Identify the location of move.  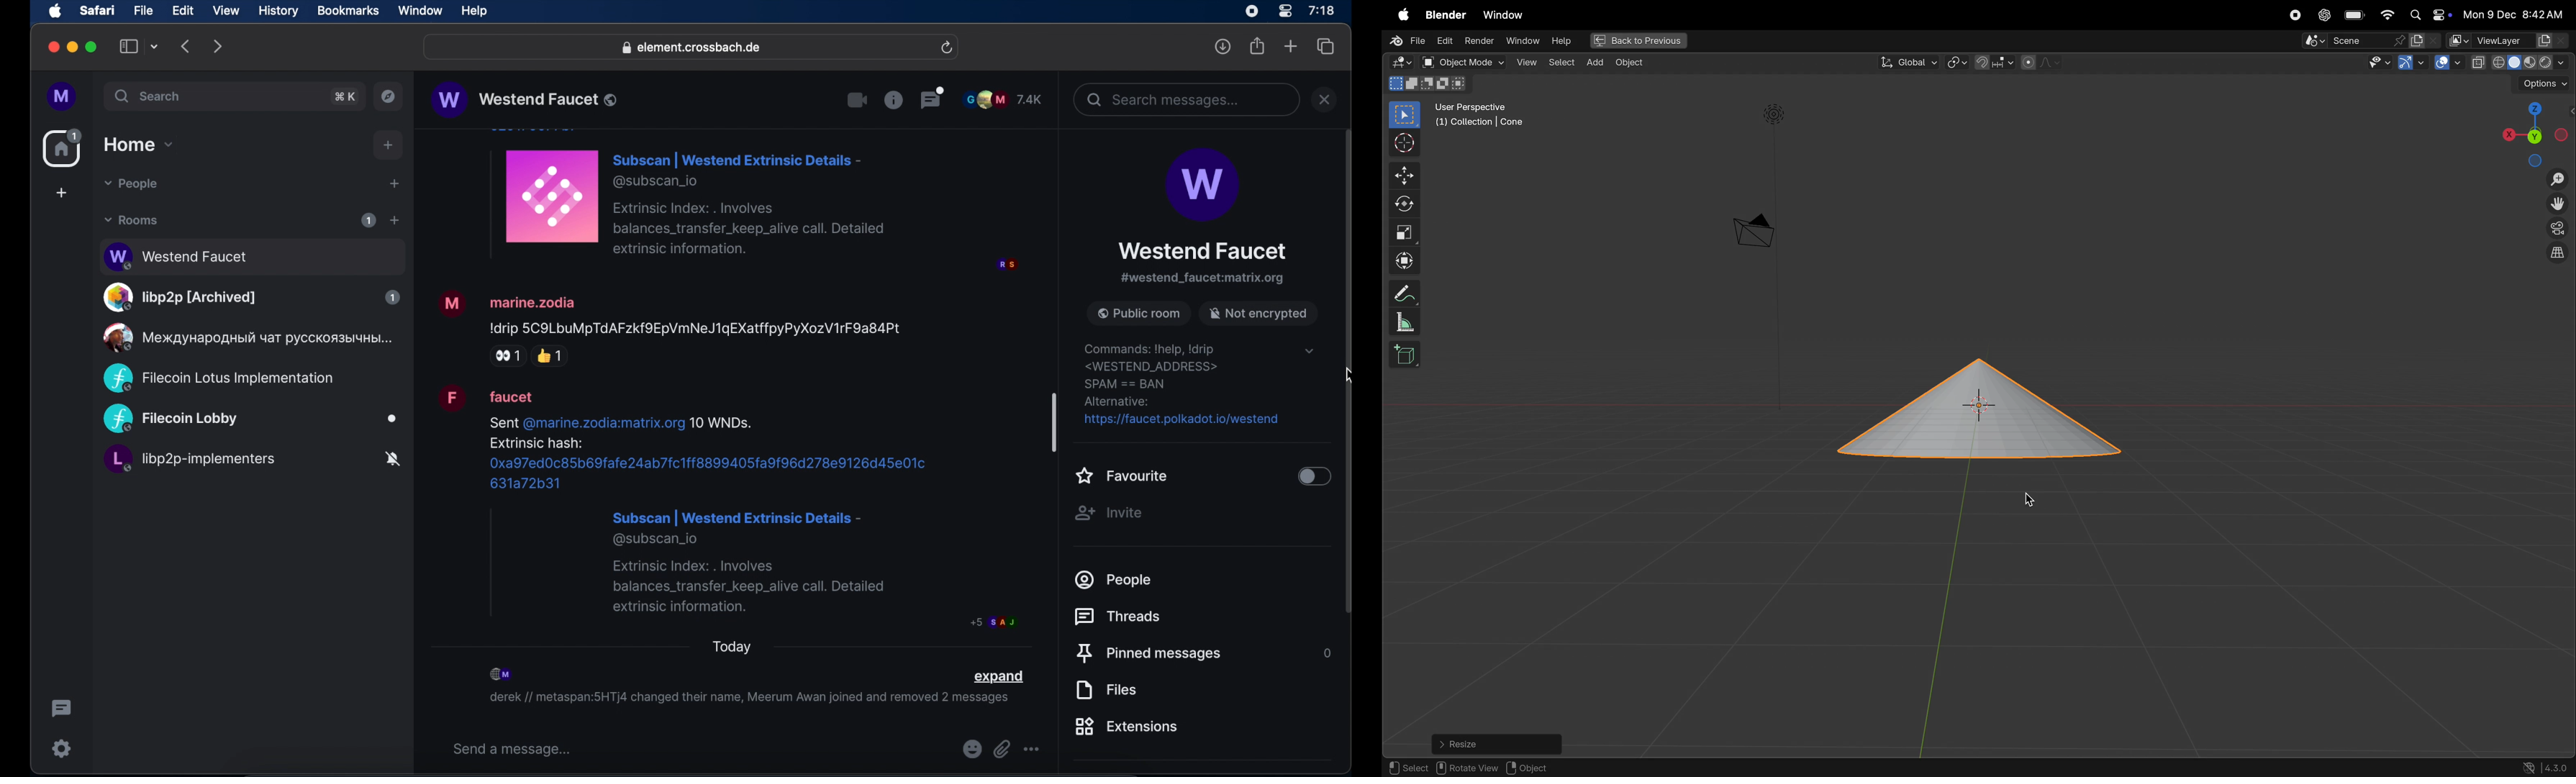
(2025, 768).